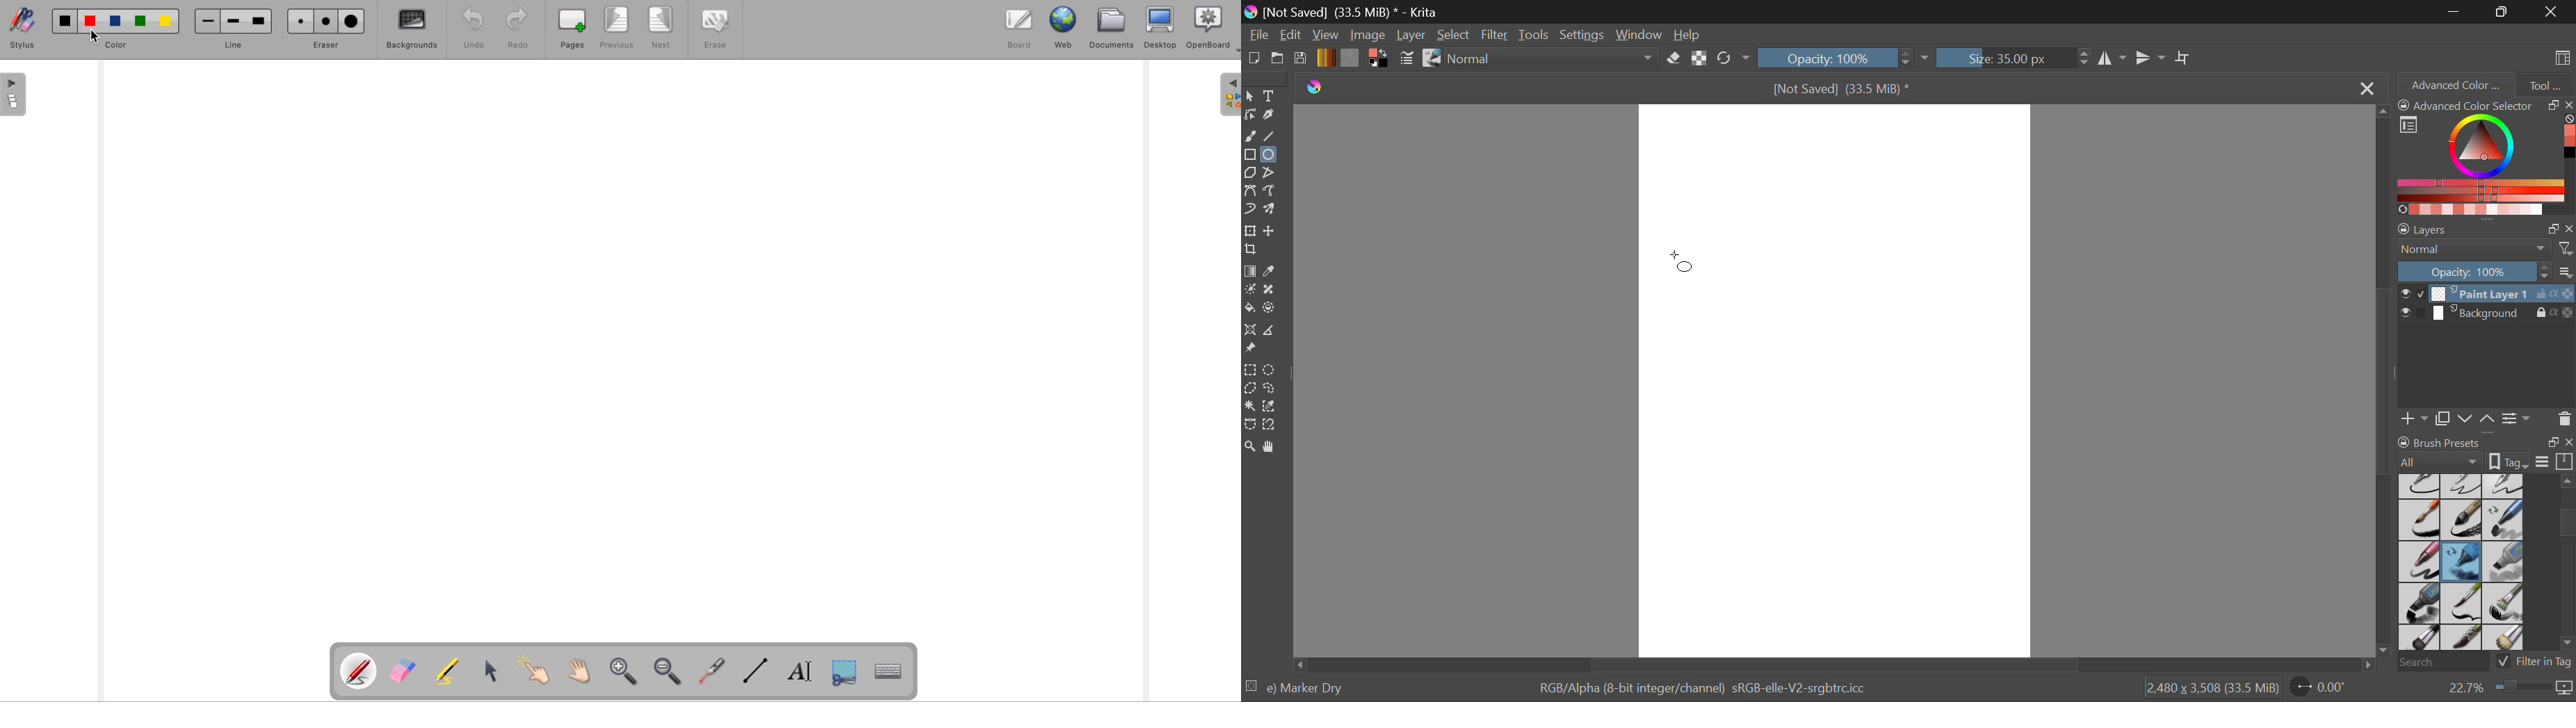  I want to click on Select, so click(1249, 96).